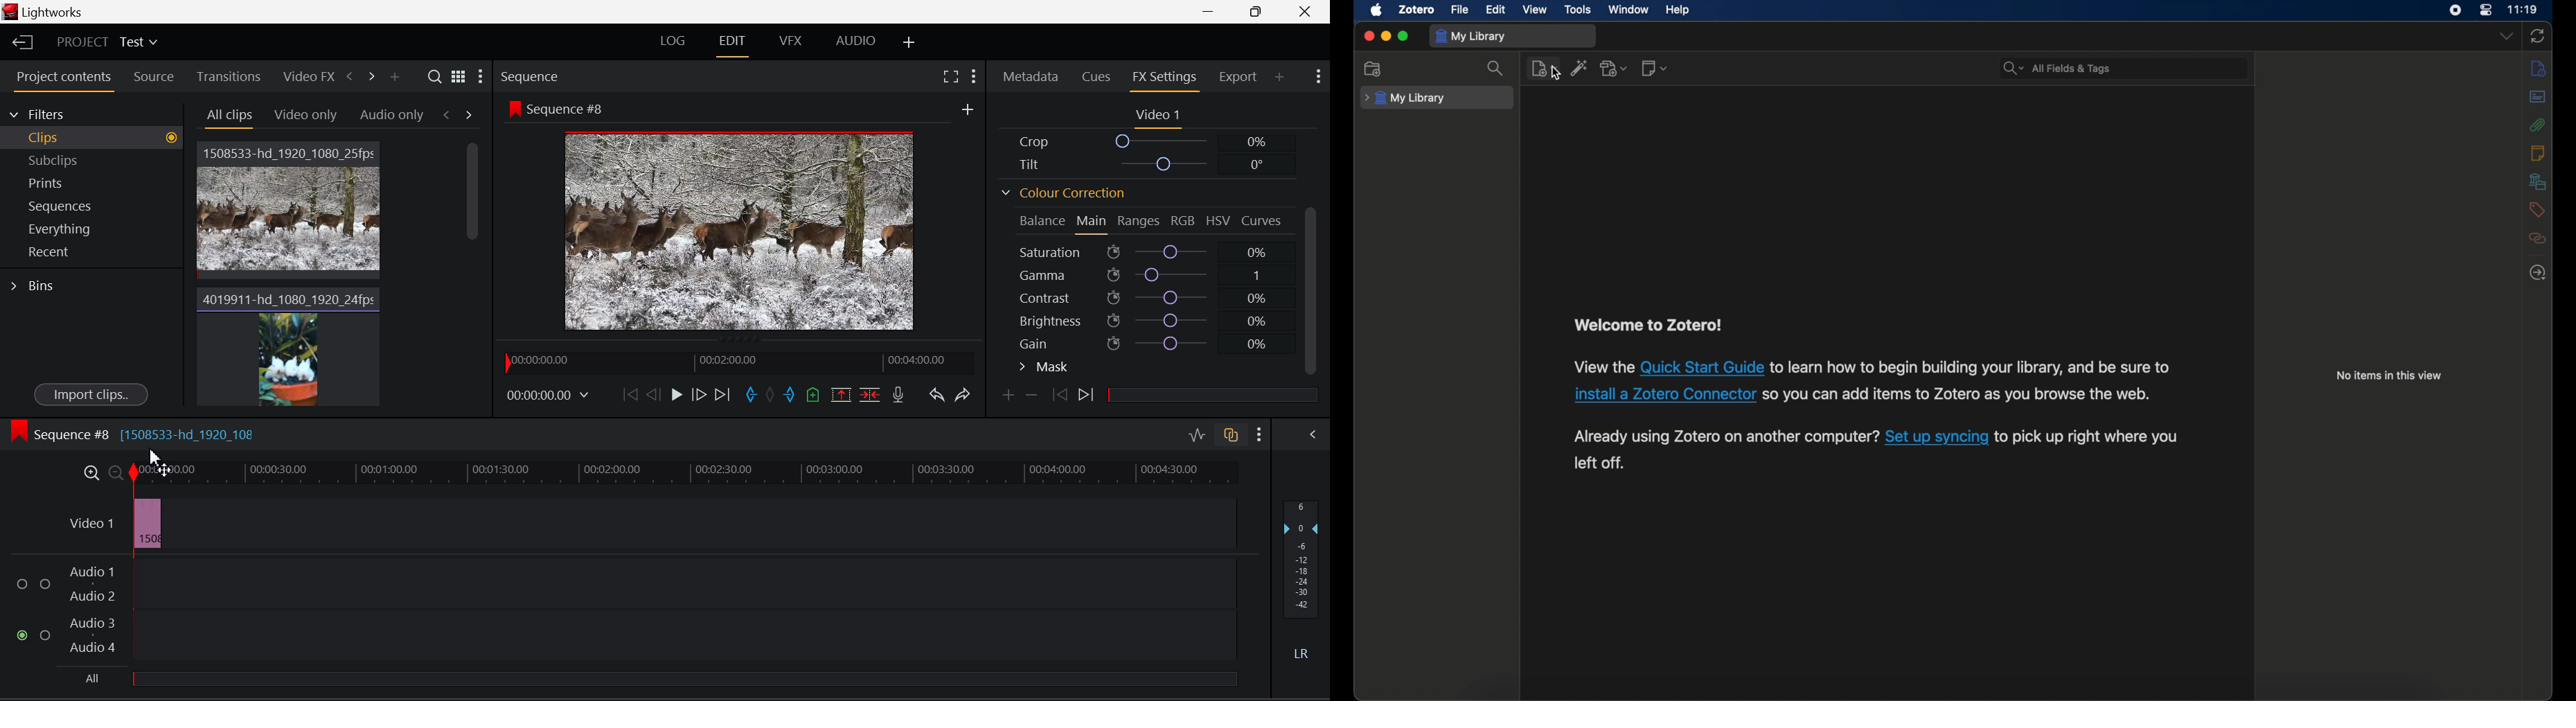 The width and height of the screenshot is (2576, 728). Describe the element at coordinates (654, 680) in the screenshot. I see `All` at that location.